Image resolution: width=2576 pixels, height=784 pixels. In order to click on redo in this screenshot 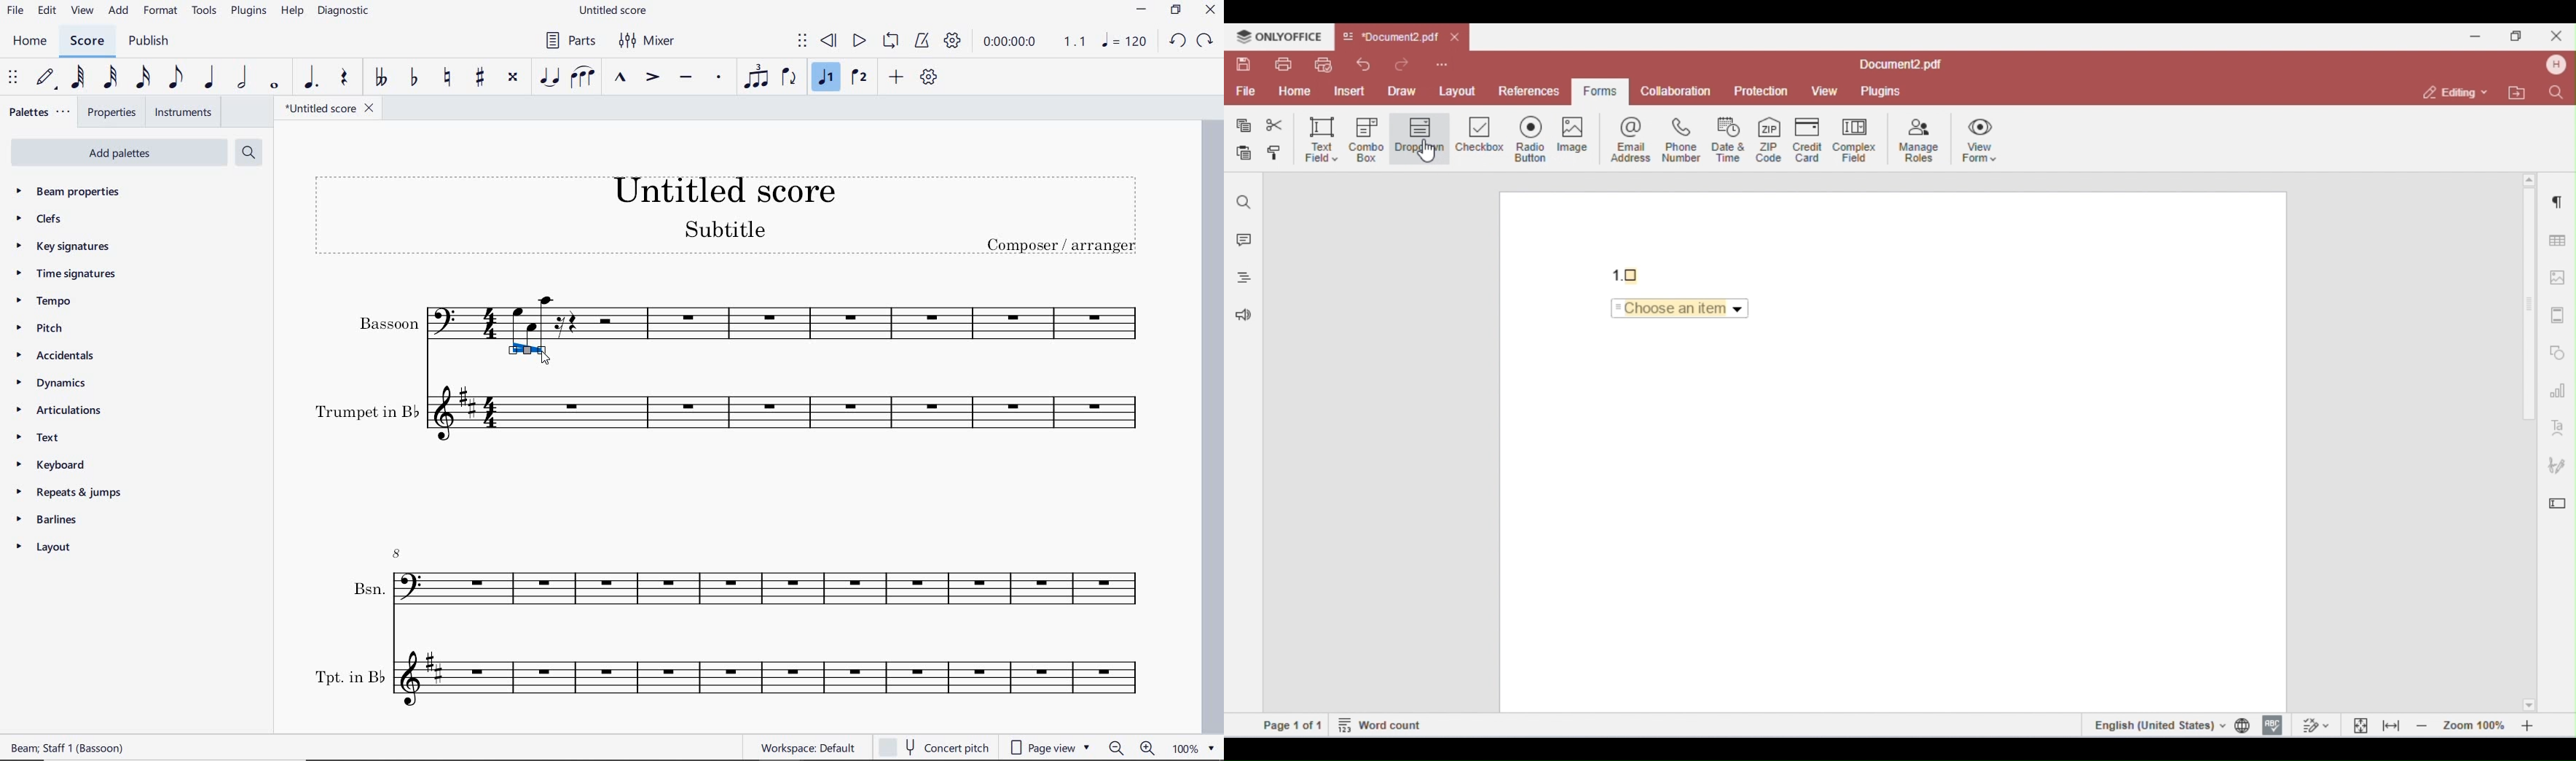, I will do `click(1204, 42)`.